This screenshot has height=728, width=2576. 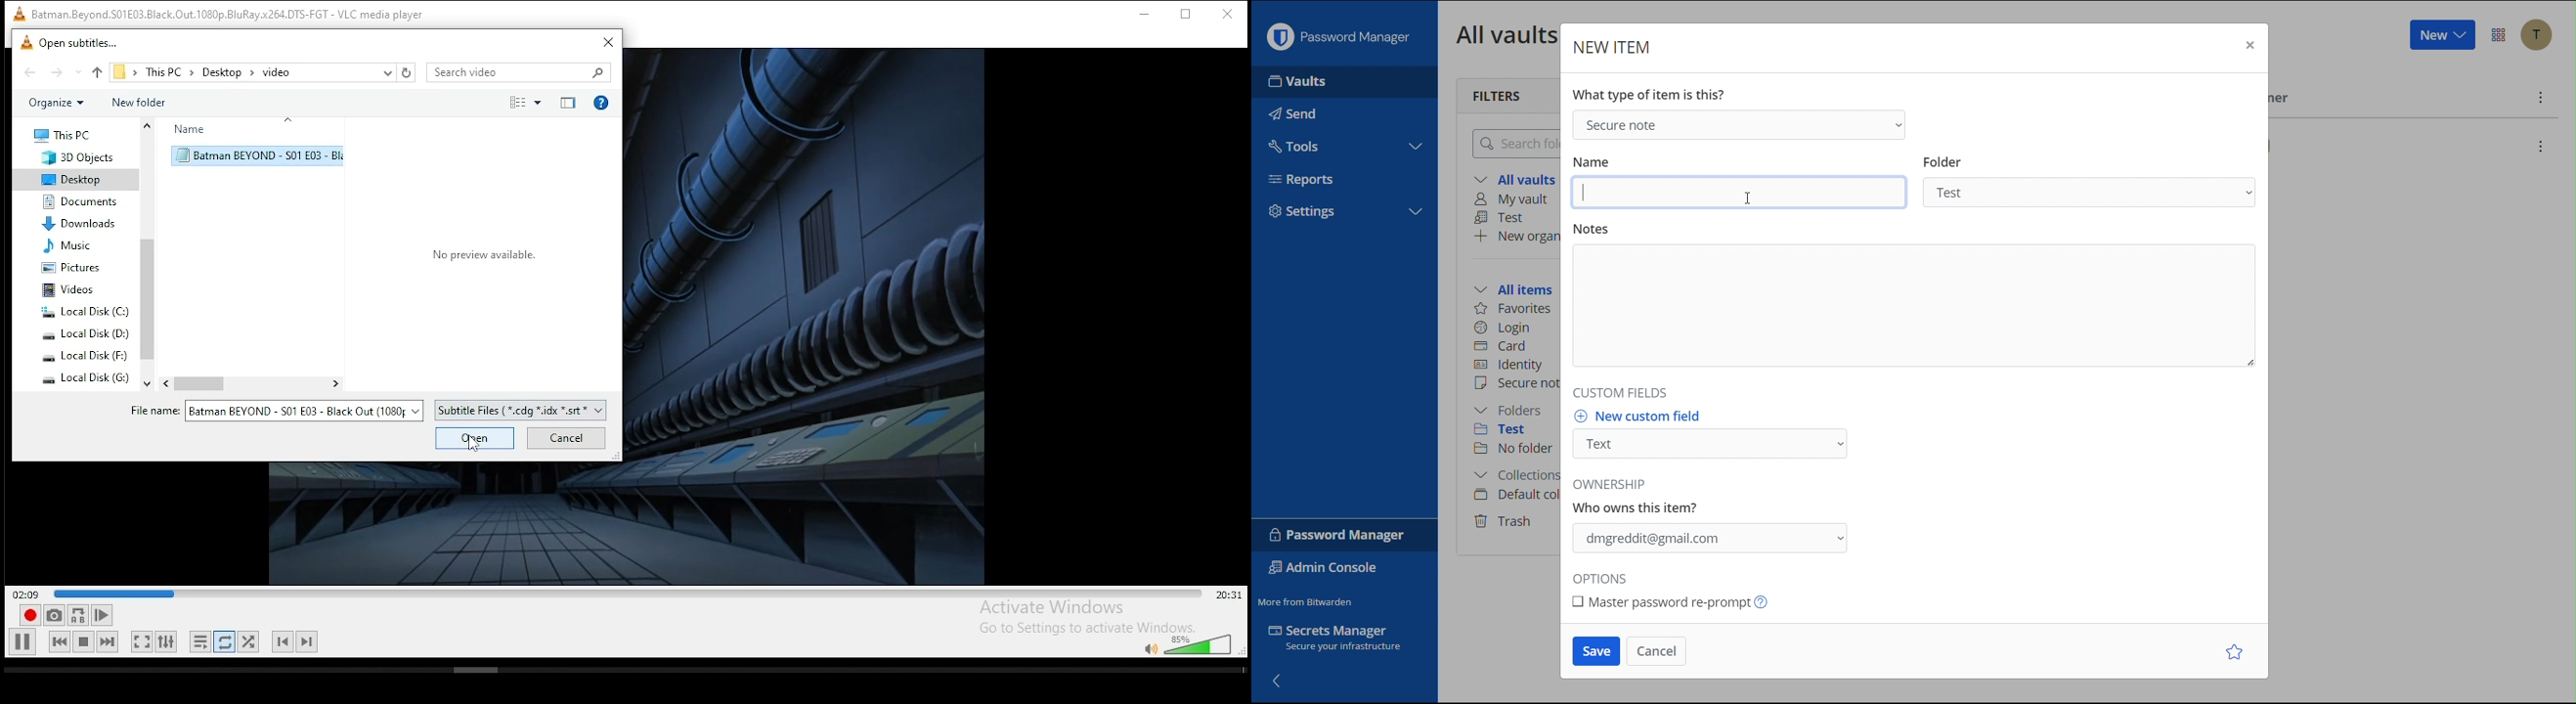 I want to click on cancel, so click(x=566, y=439).